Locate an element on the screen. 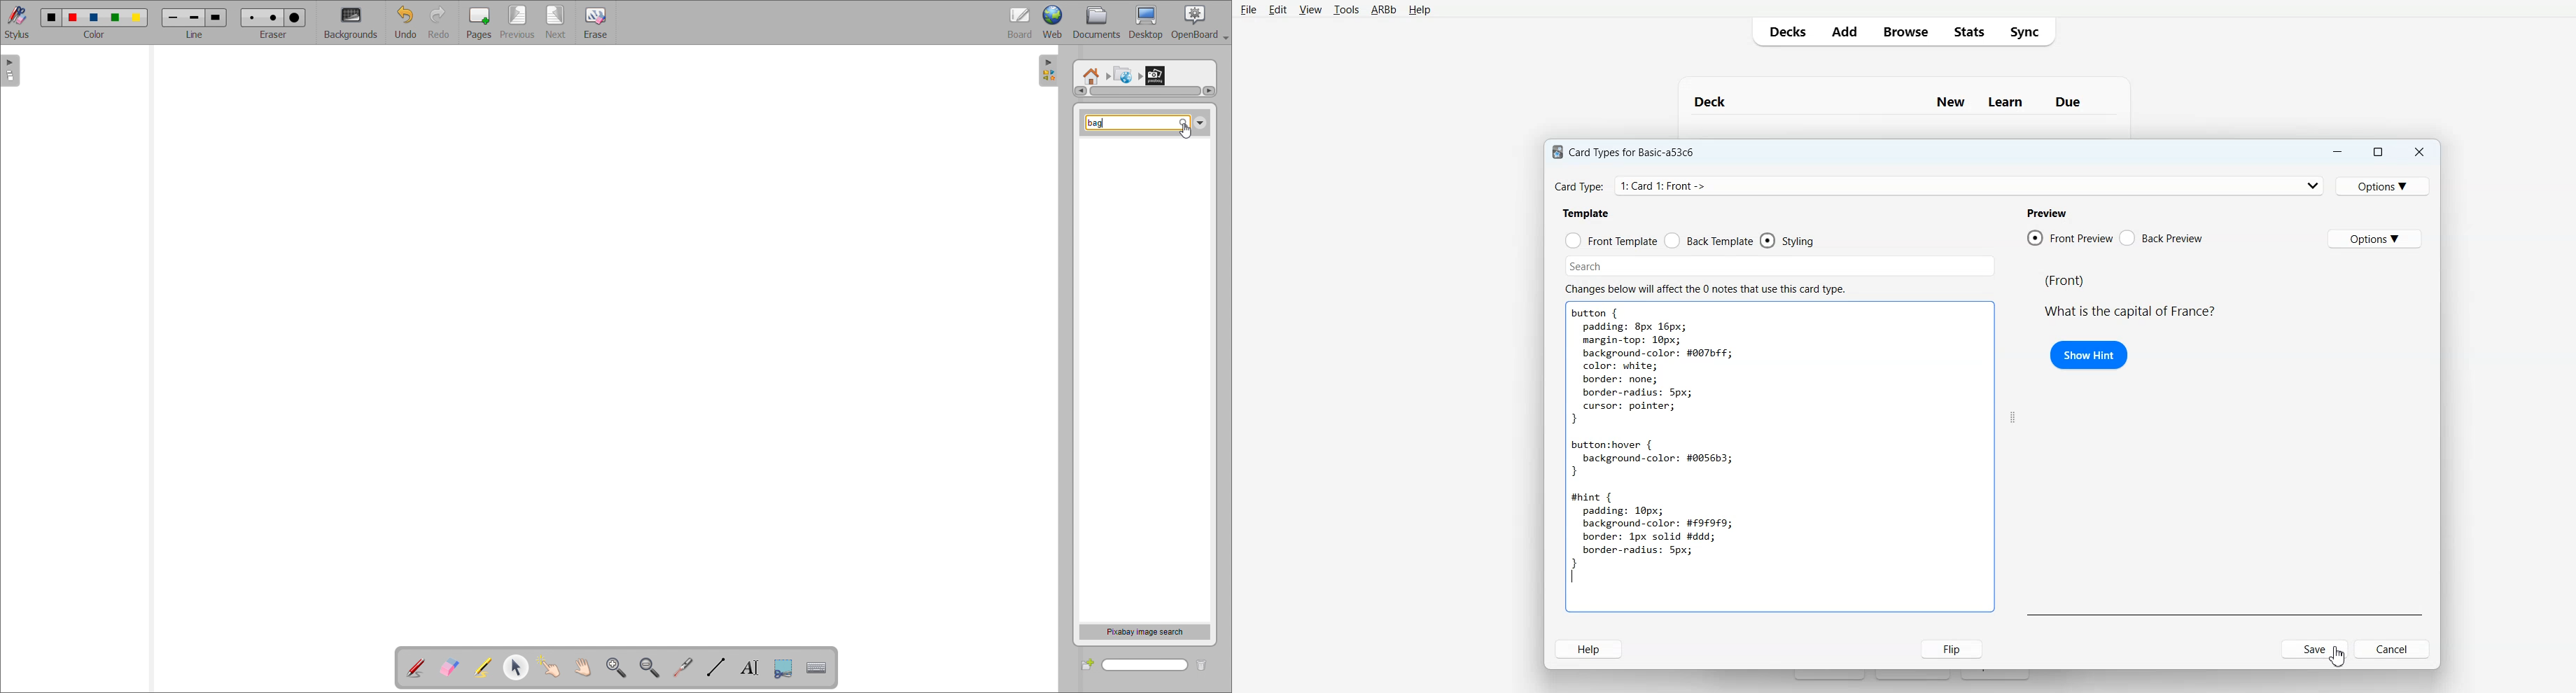  Medium eraser is located at coordinates (272, 16).